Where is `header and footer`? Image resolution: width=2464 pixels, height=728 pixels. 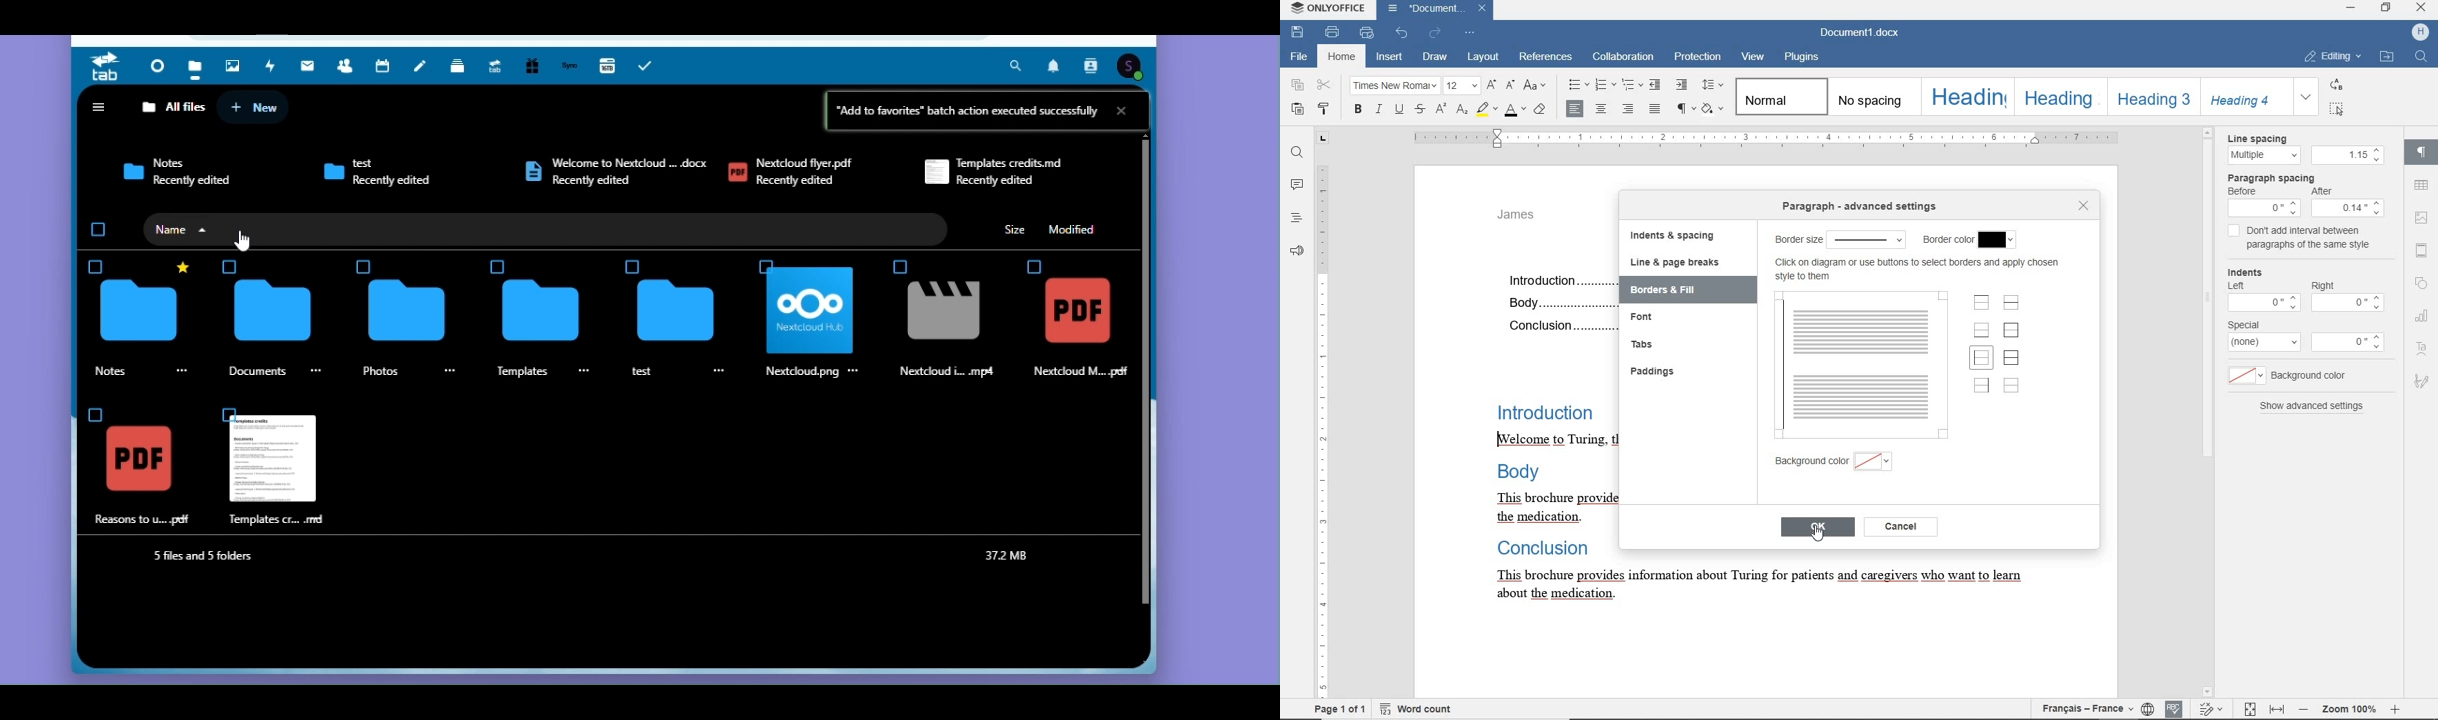 header and footer is located at coordinates (2423, 251).